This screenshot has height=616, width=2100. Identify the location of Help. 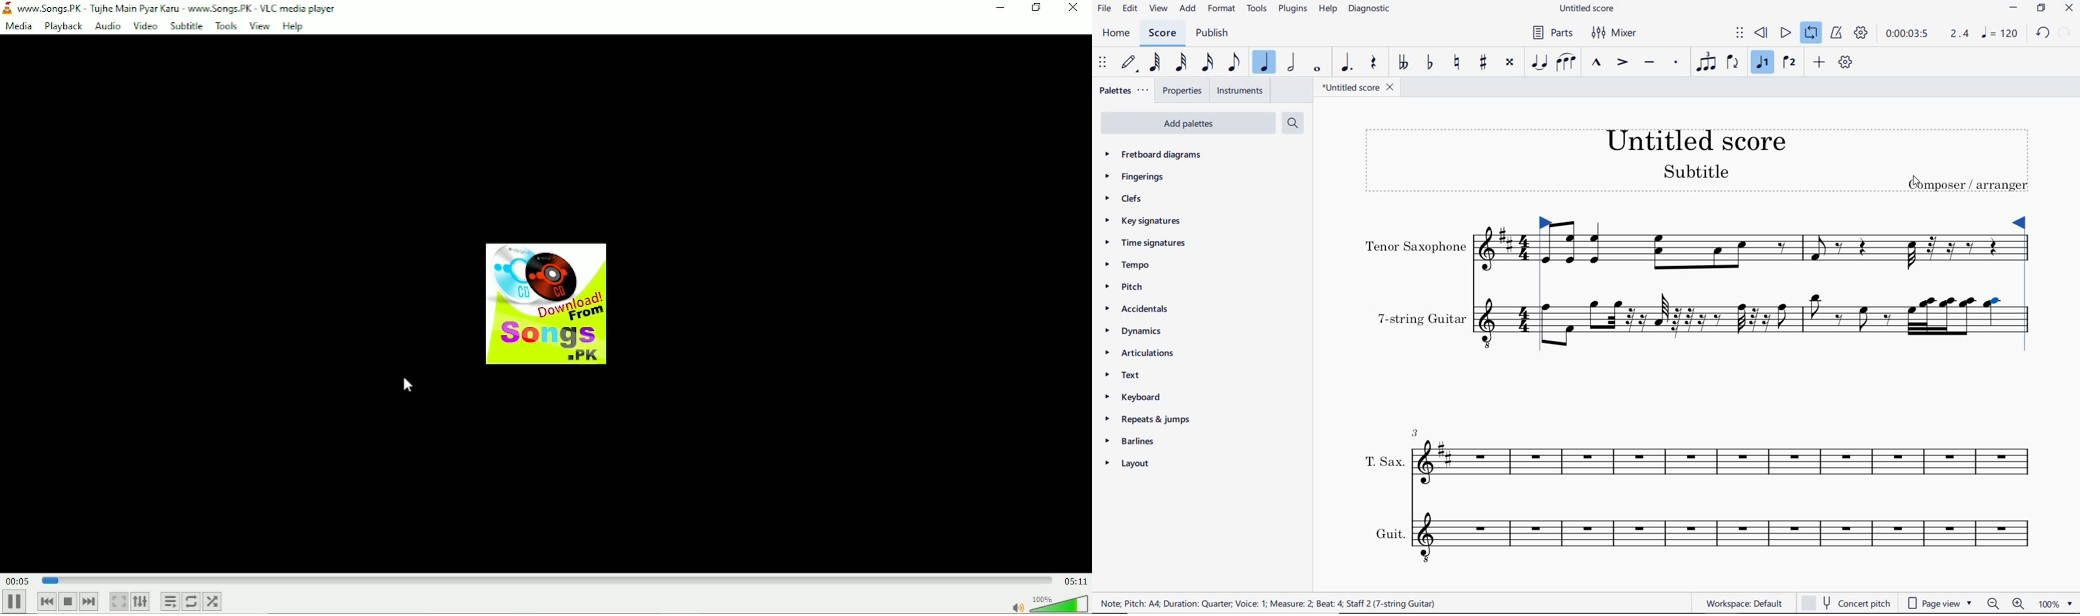
(292, 26).